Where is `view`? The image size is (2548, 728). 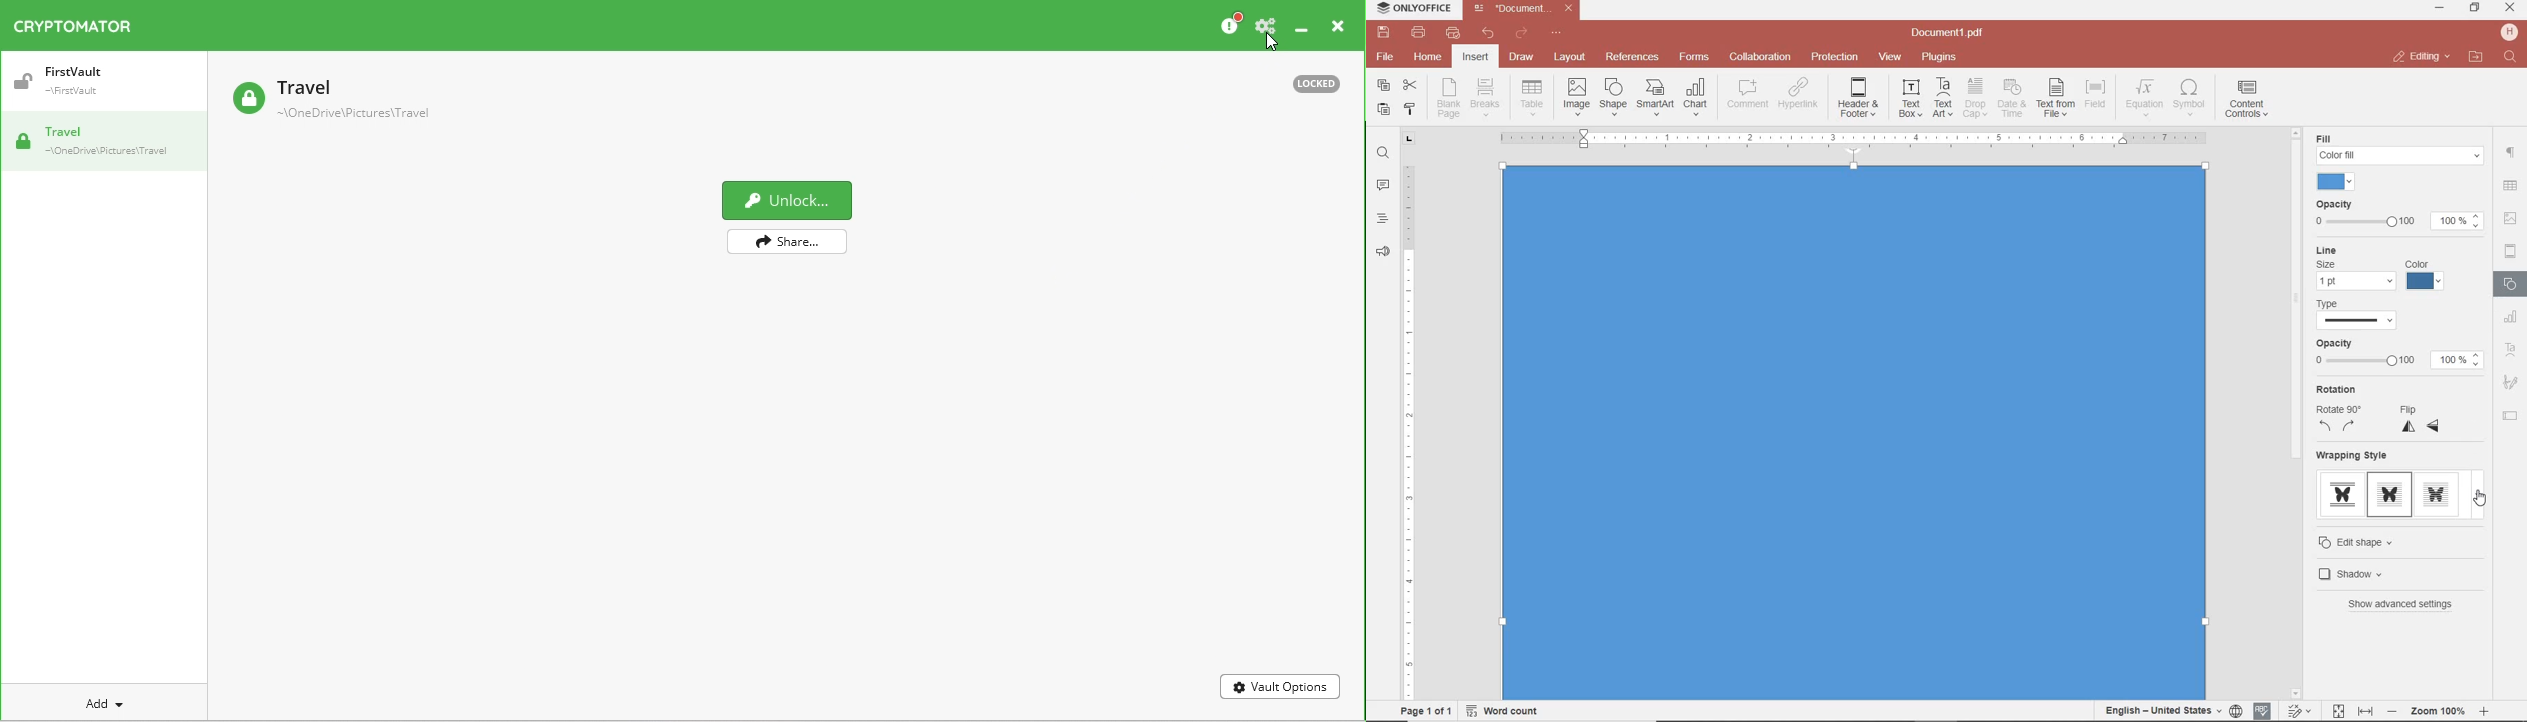 view is located at coordinates (1890, 57).